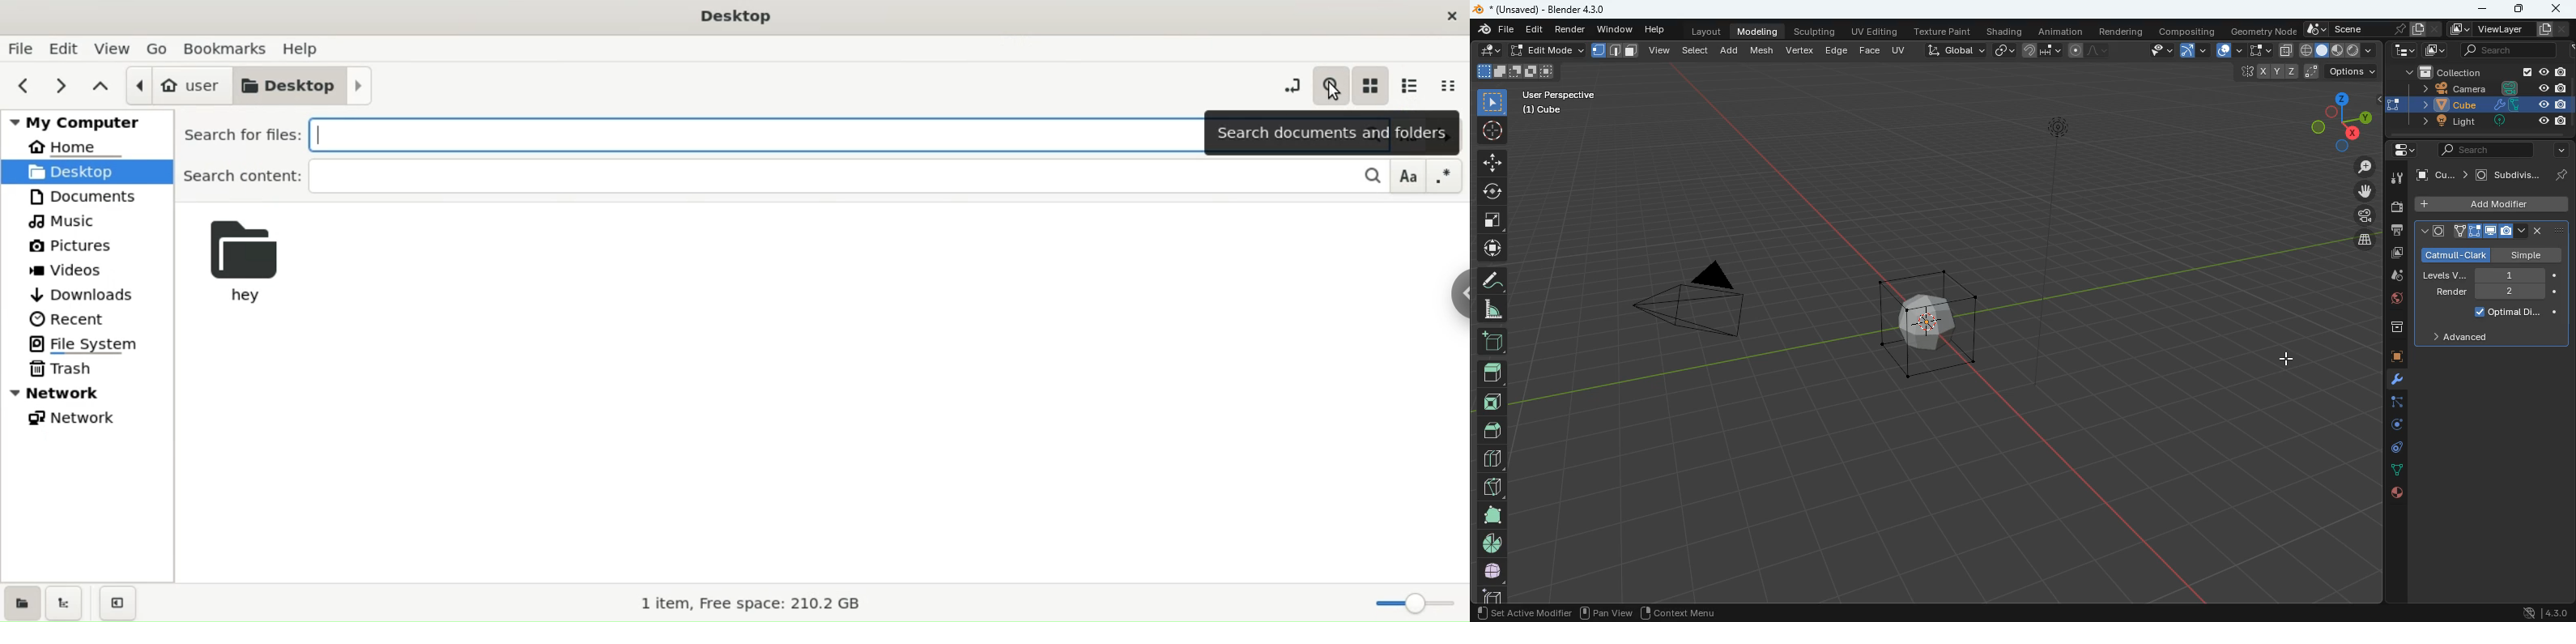 This screenshot has height=644, width=2576. What do you see at coordinates (1529, 51) in the screenshot?
I see `edit` at bounding box center [1529, 51].